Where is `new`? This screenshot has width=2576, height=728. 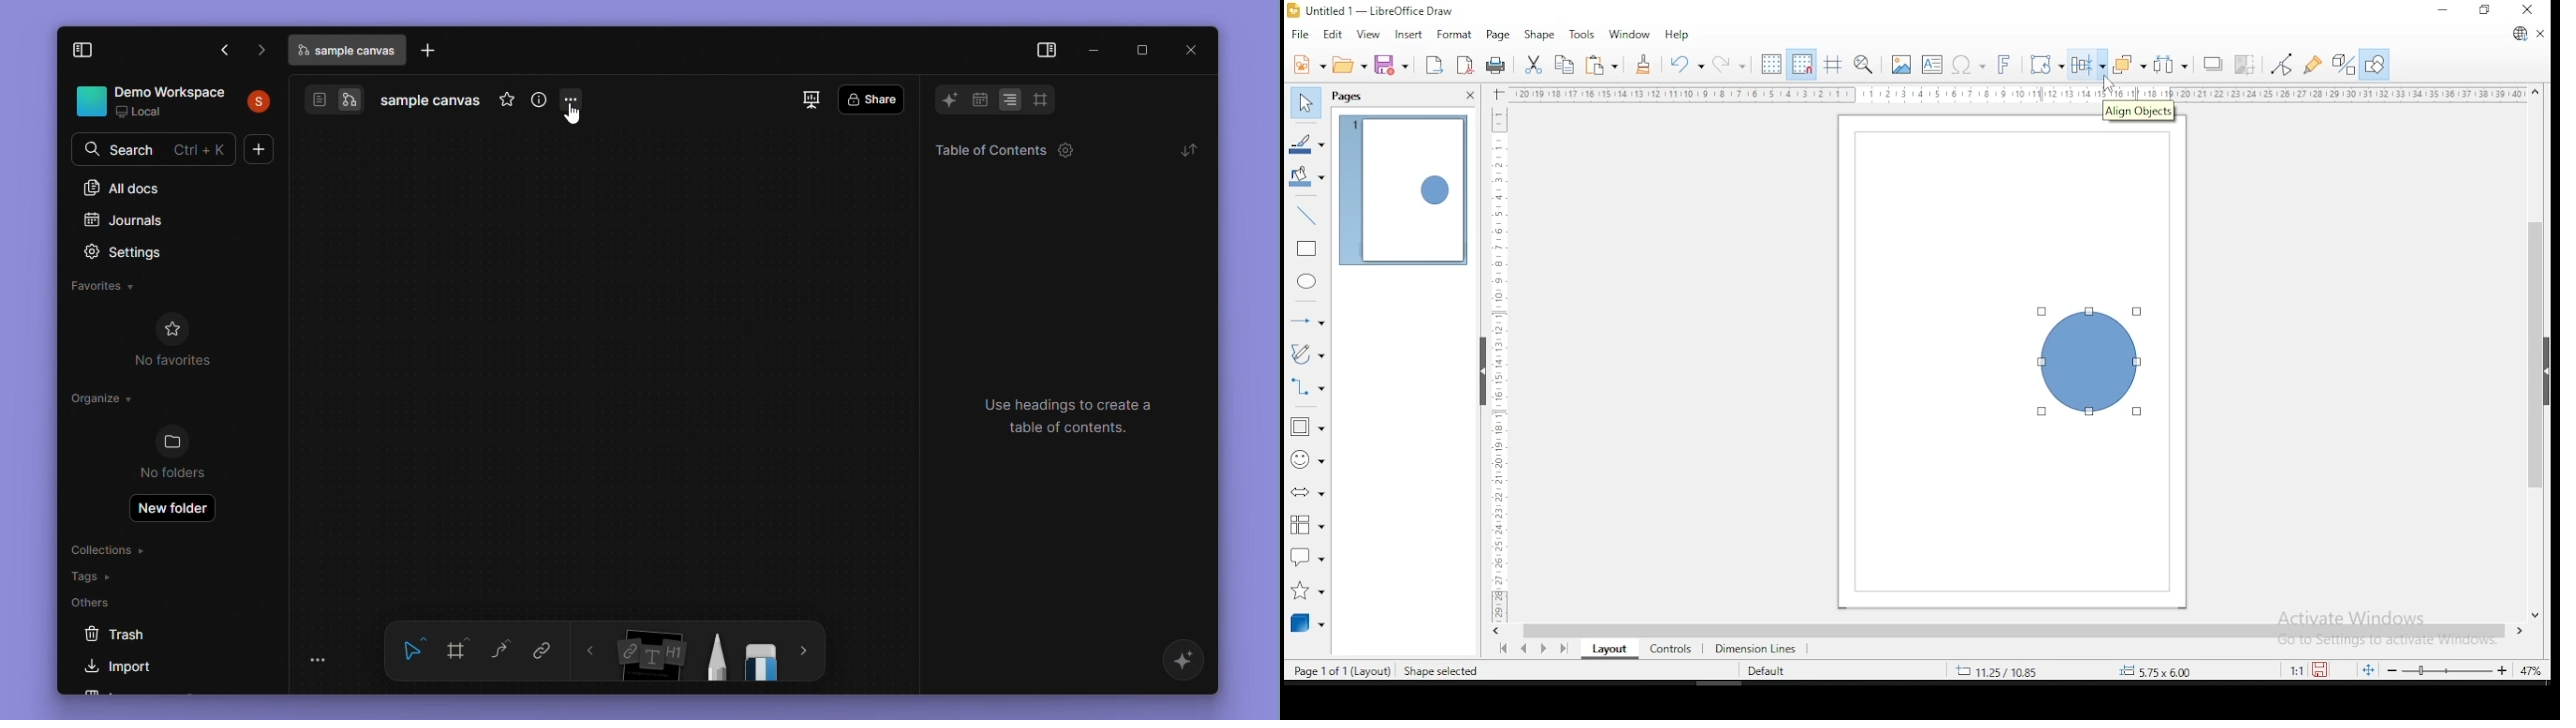
new is located at coordinates (1308, 64).